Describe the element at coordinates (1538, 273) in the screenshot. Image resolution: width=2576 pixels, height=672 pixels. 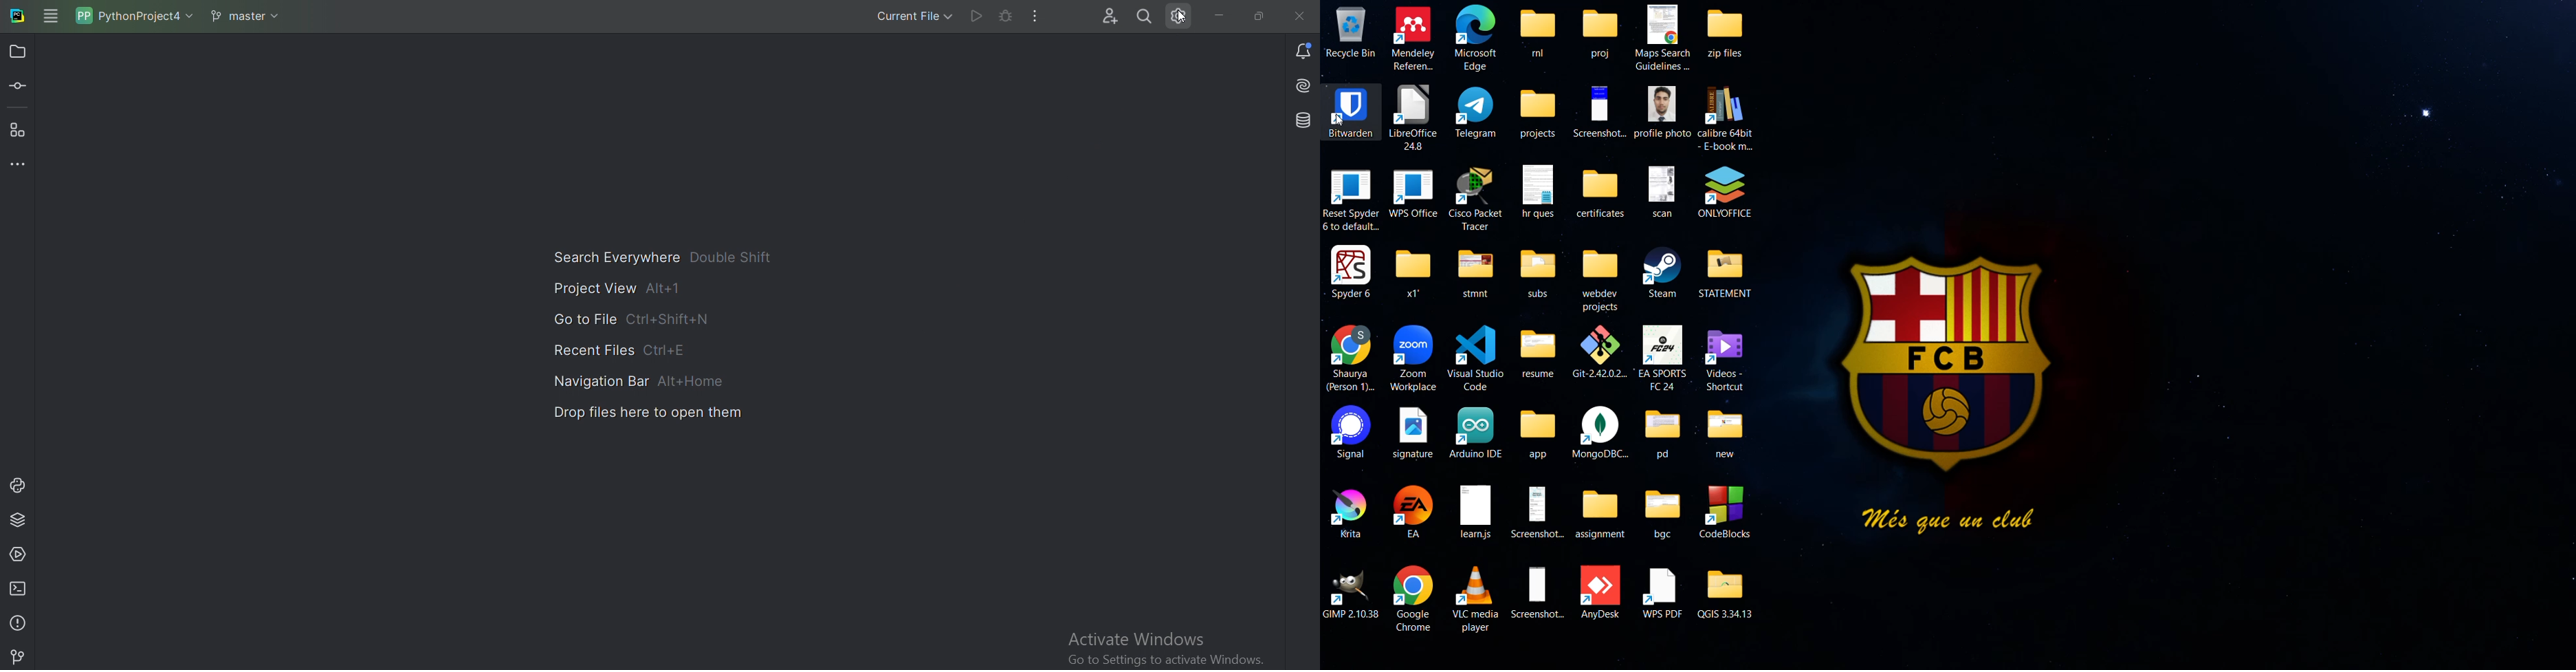
I see `subs` at that location.